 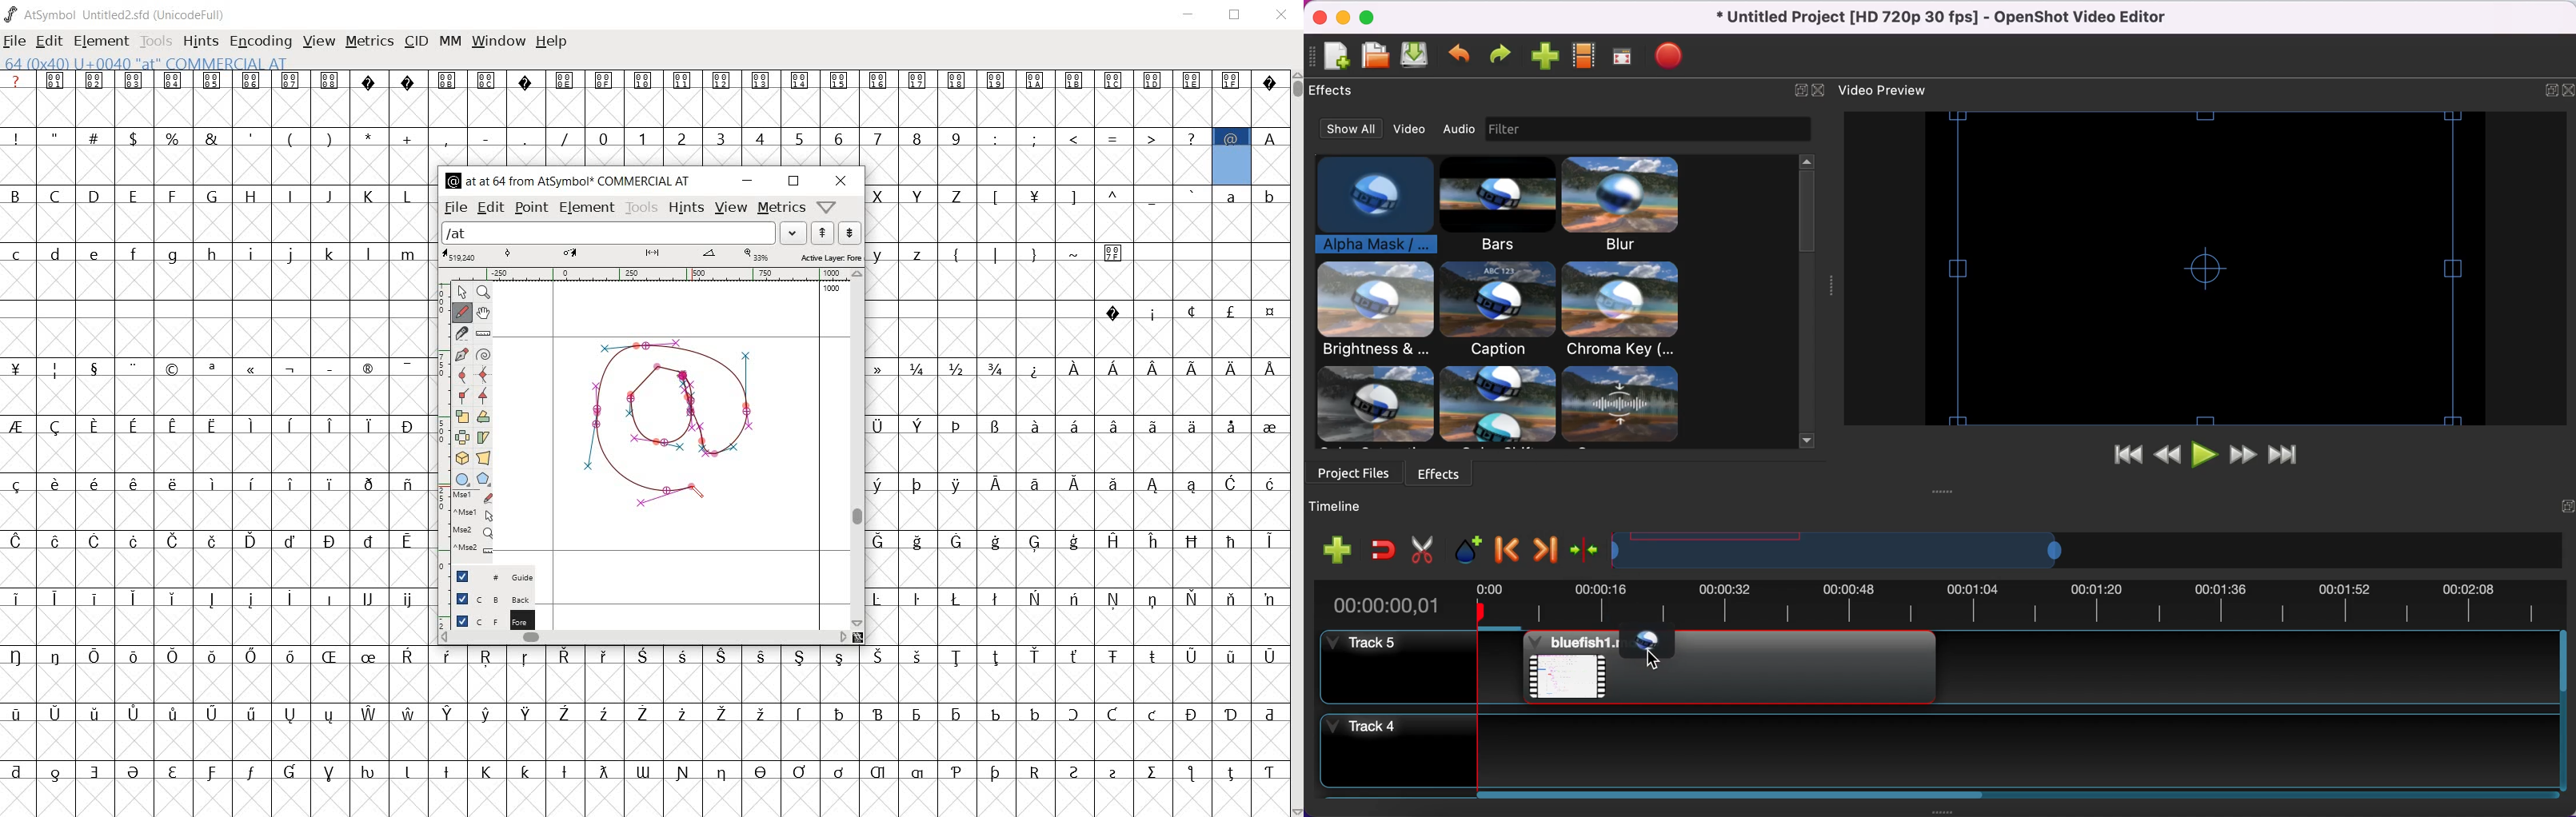 What do you see at coordinates (1508, 407) in the screenshot?
I see `effects` at bounding box center [1508, 407].